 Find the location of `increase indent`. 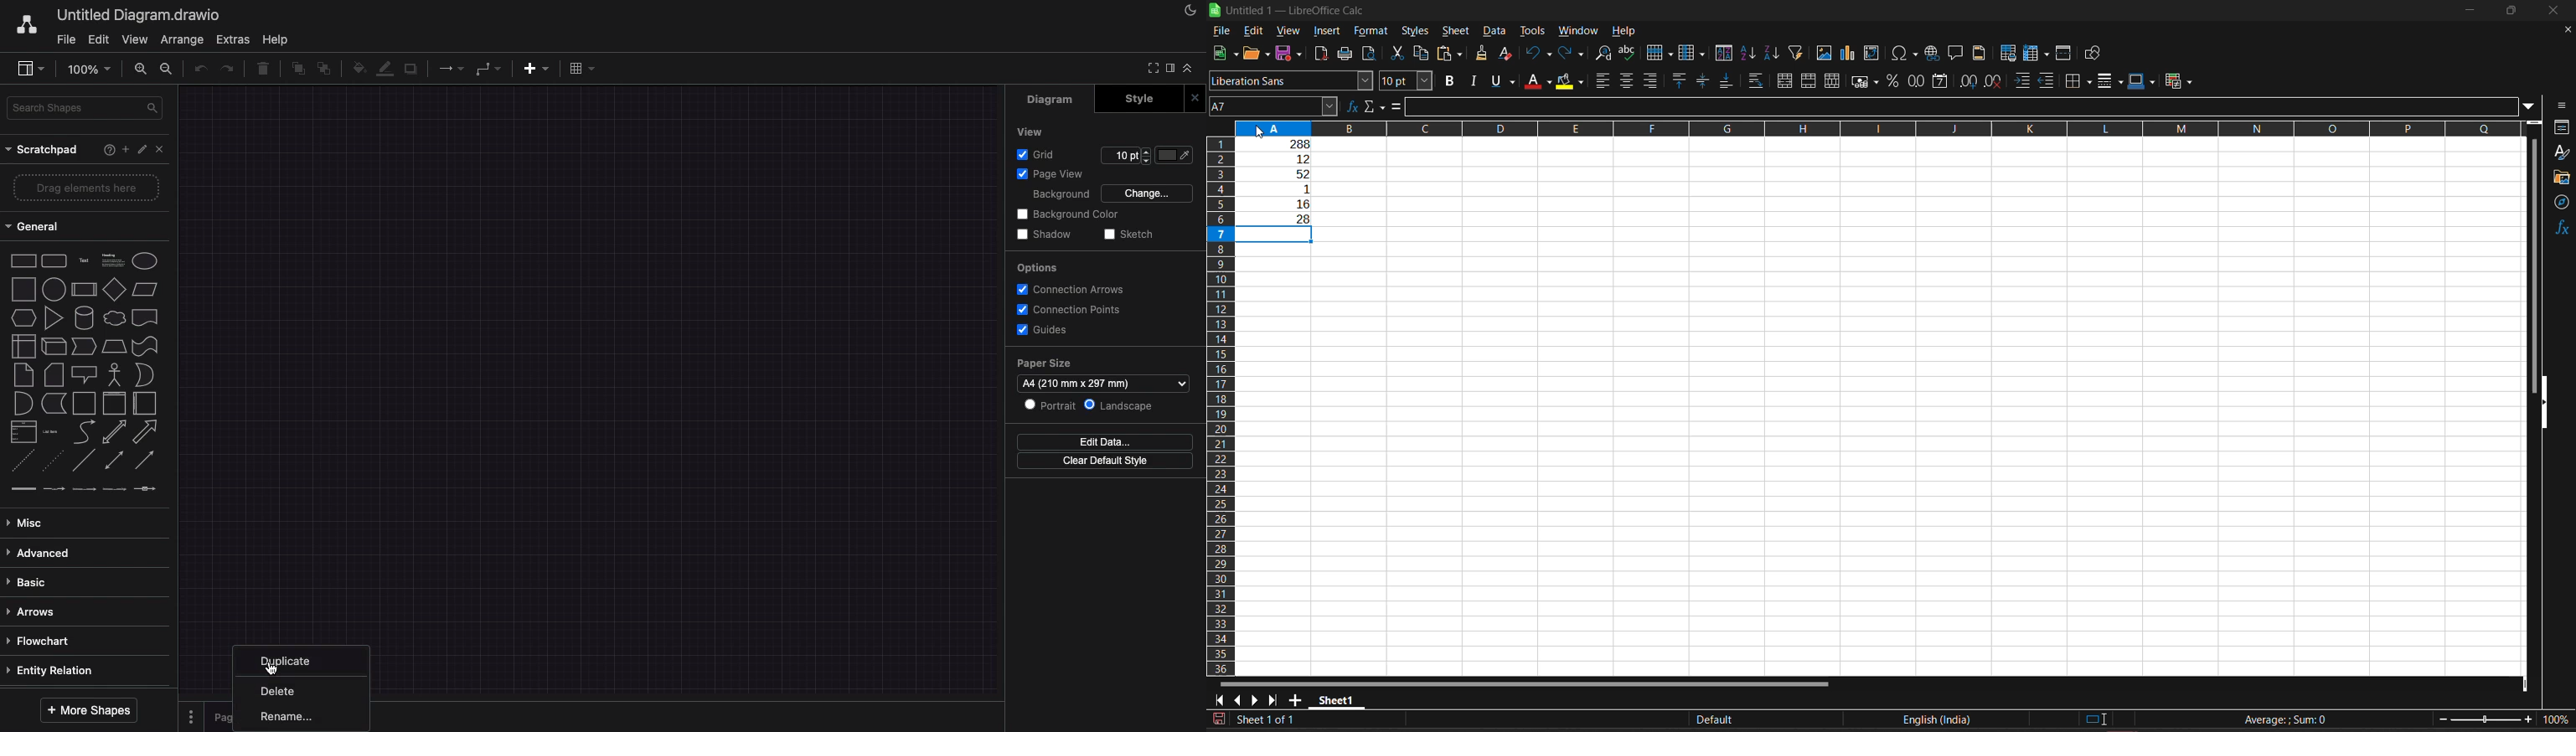

increase indent is located at coordinates (2023, 81).